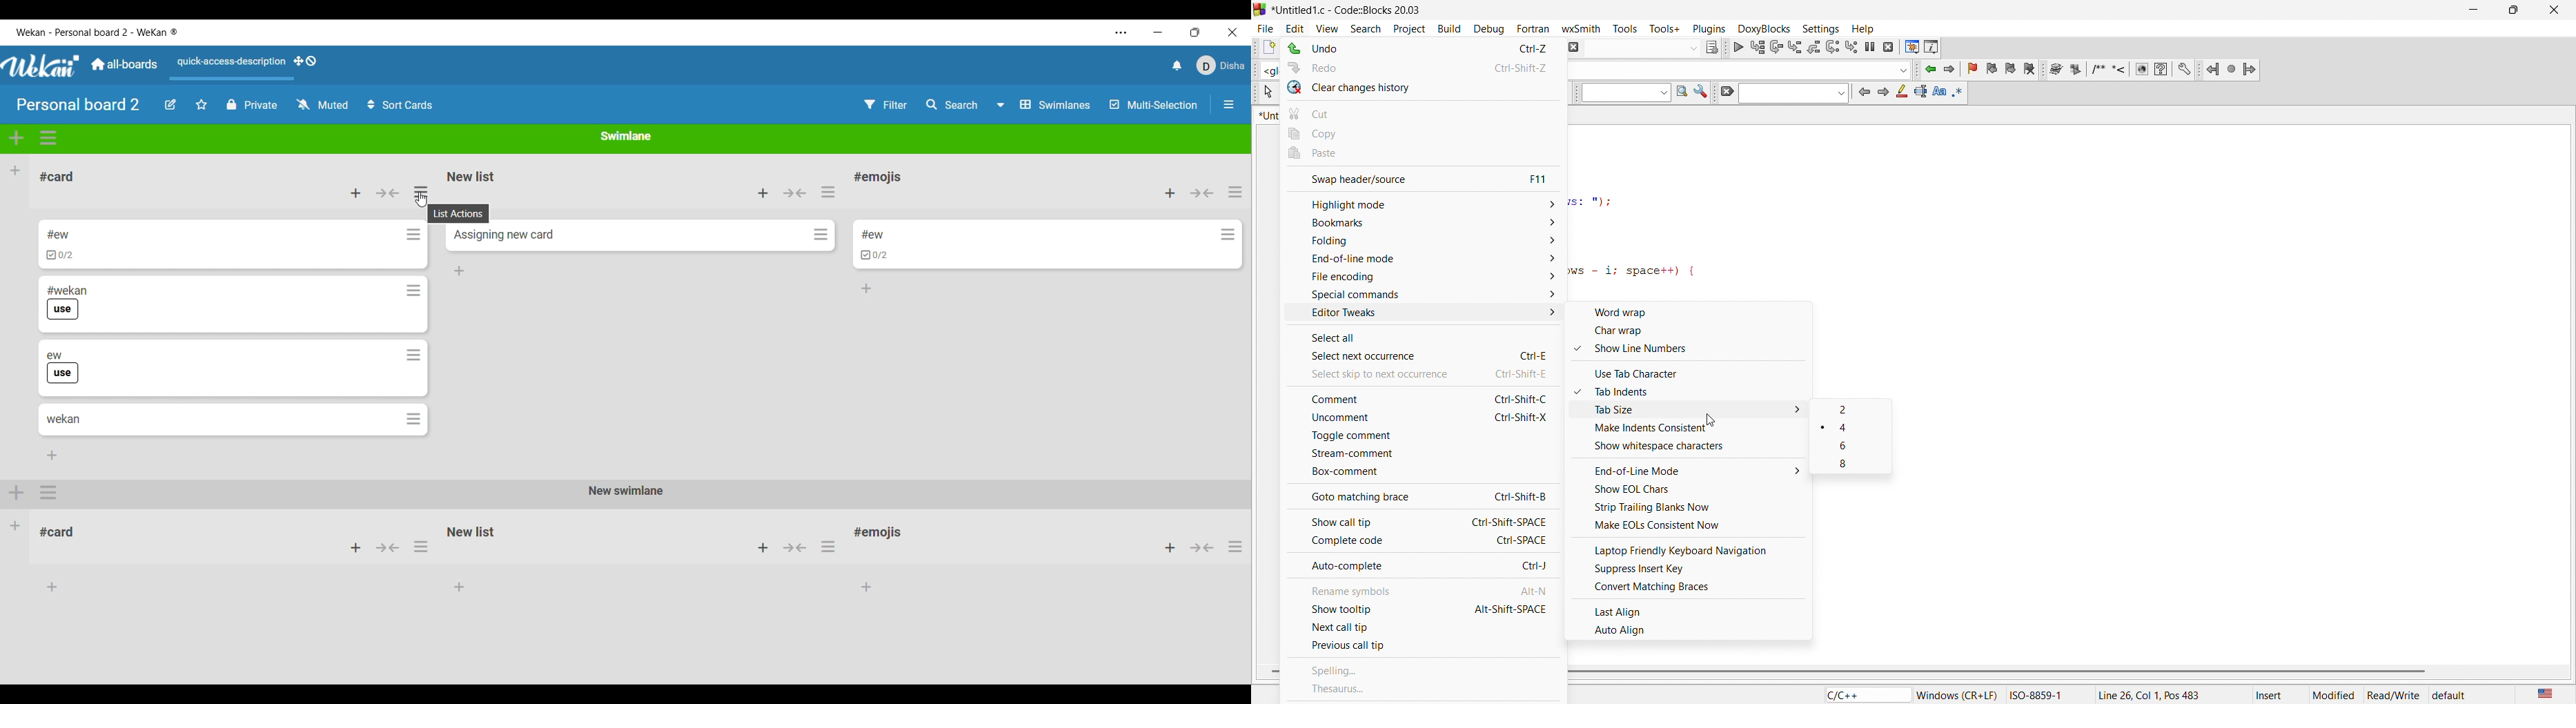  What do you see at coordinates (828, 192) in the screenshot?
I see `List actions` at bounding box center [828, 192].